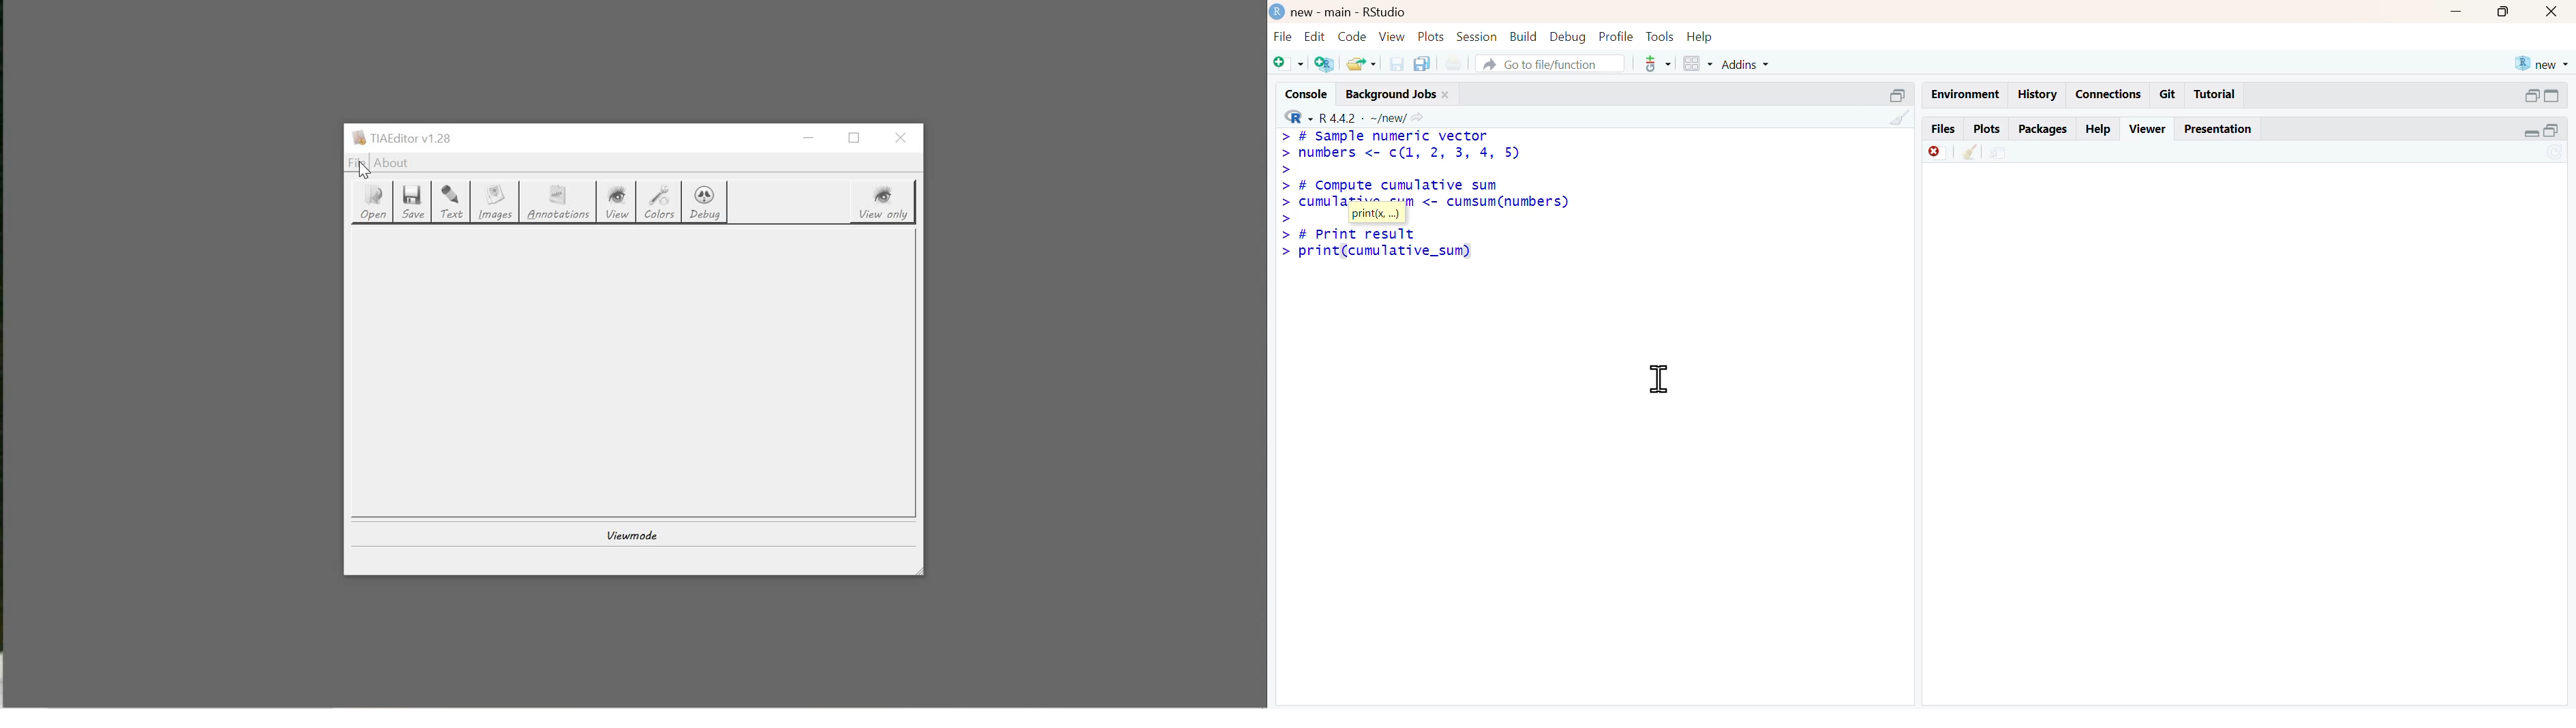  I want to click on cursor, so click(1658, 380).